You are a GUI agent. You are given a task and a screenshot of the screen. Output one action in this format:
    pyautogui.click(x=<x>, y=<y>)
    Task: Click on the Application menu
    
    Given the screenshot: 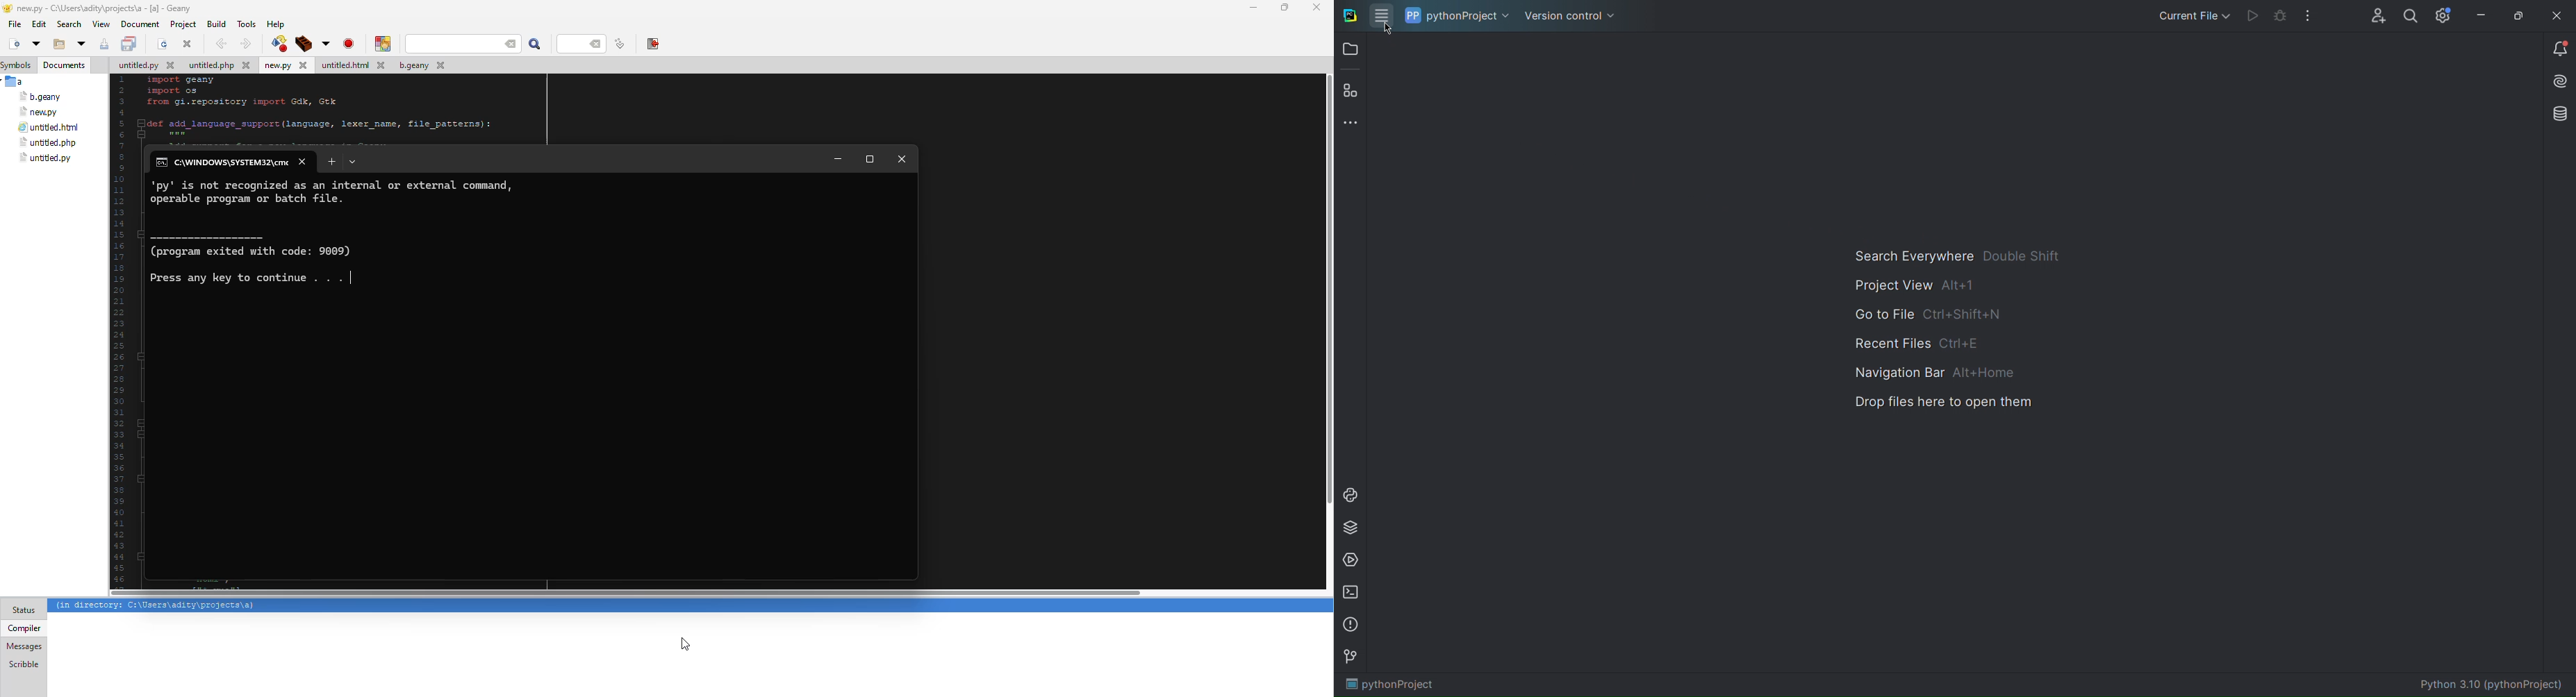 What is the action you would take?
    pyautogui.click(x=1377, y=15)
    